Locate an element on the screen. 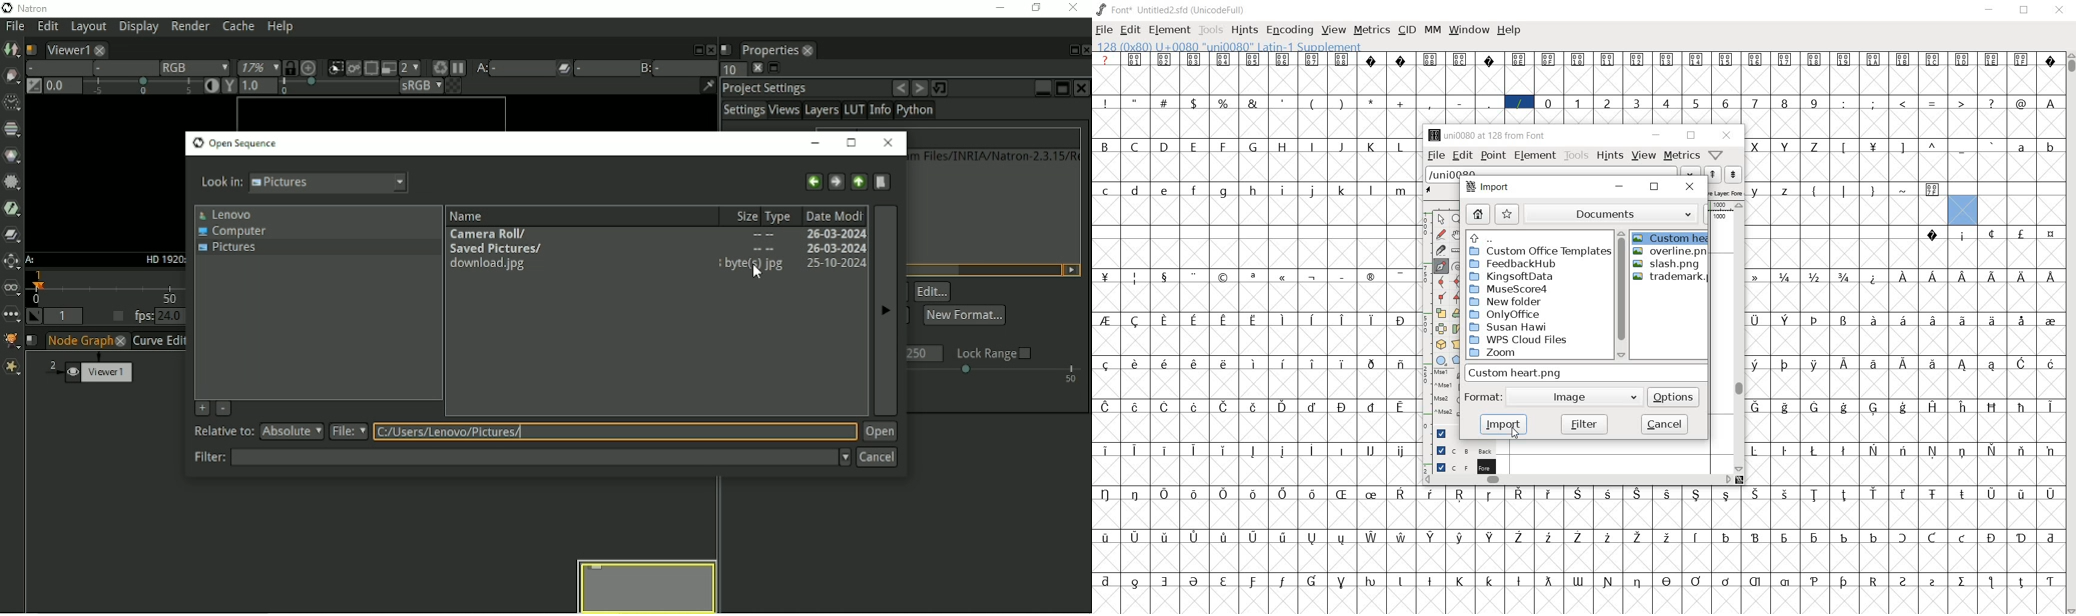 Image resolution: width=2100 pixels, height=616 pixels. glyph is located at coordinates (1430, 60).